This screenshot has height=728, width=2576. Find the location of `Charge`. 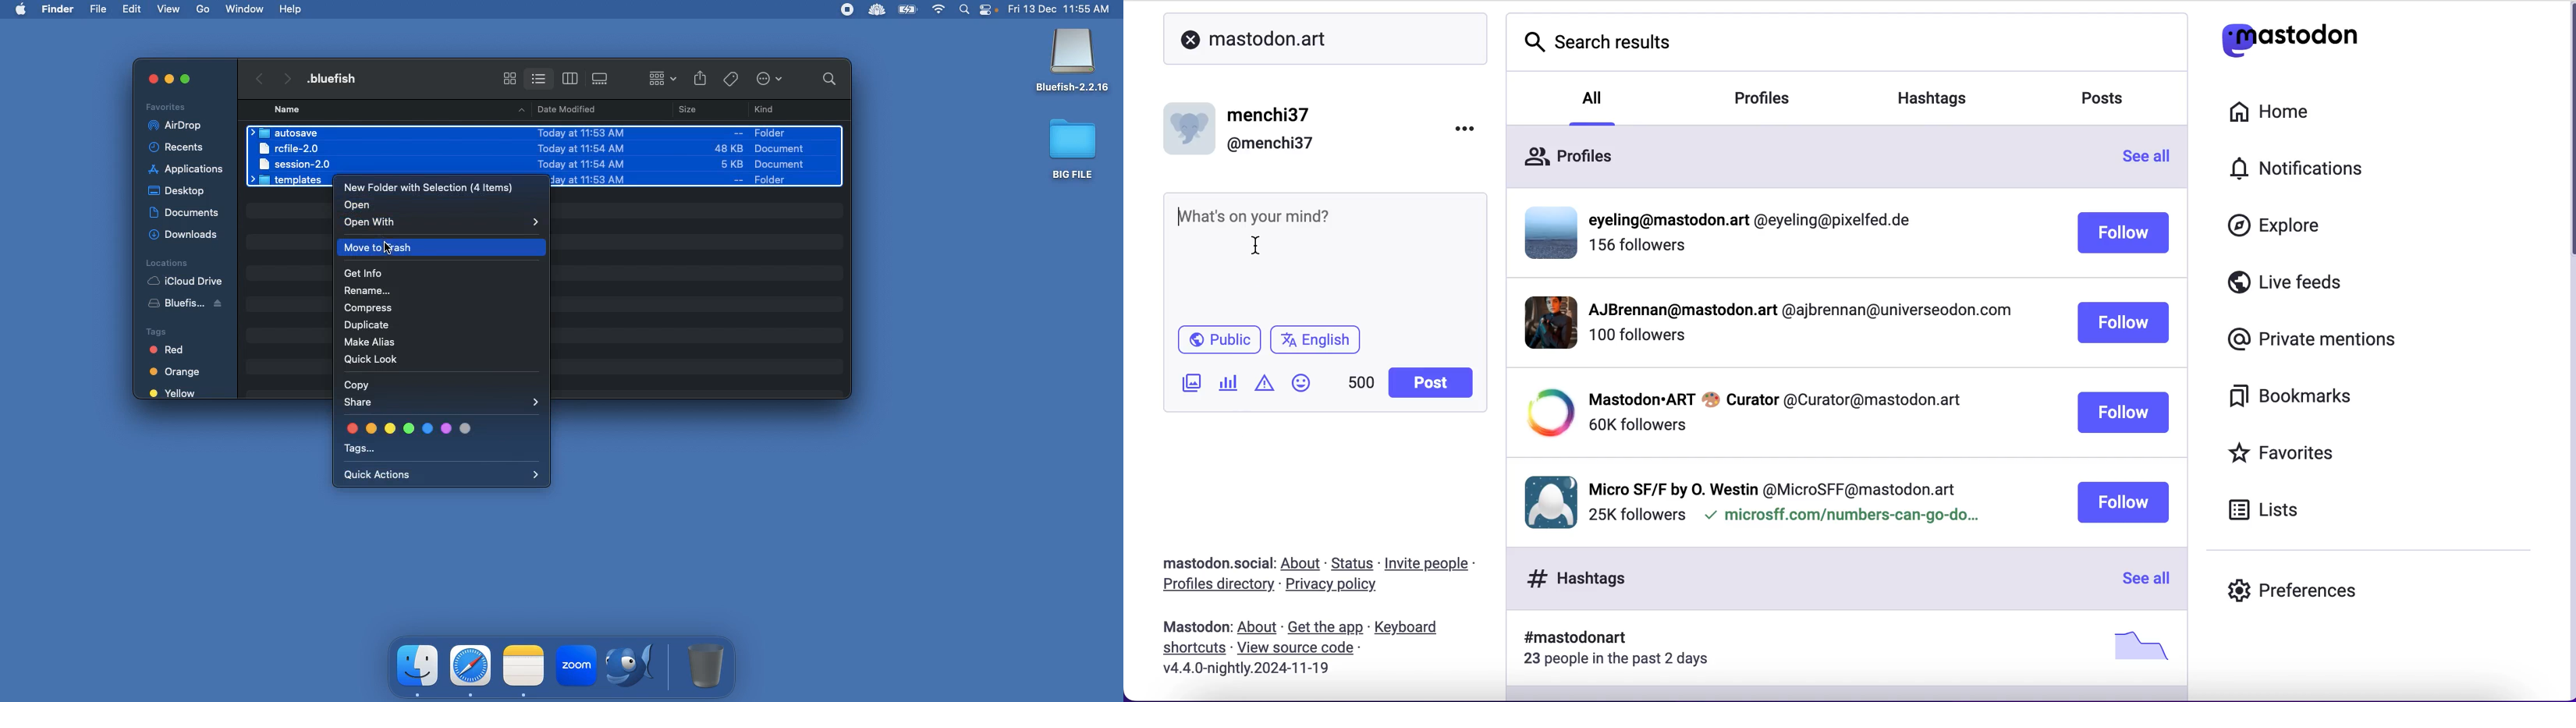

Charge is located at coordinates (907, 11).